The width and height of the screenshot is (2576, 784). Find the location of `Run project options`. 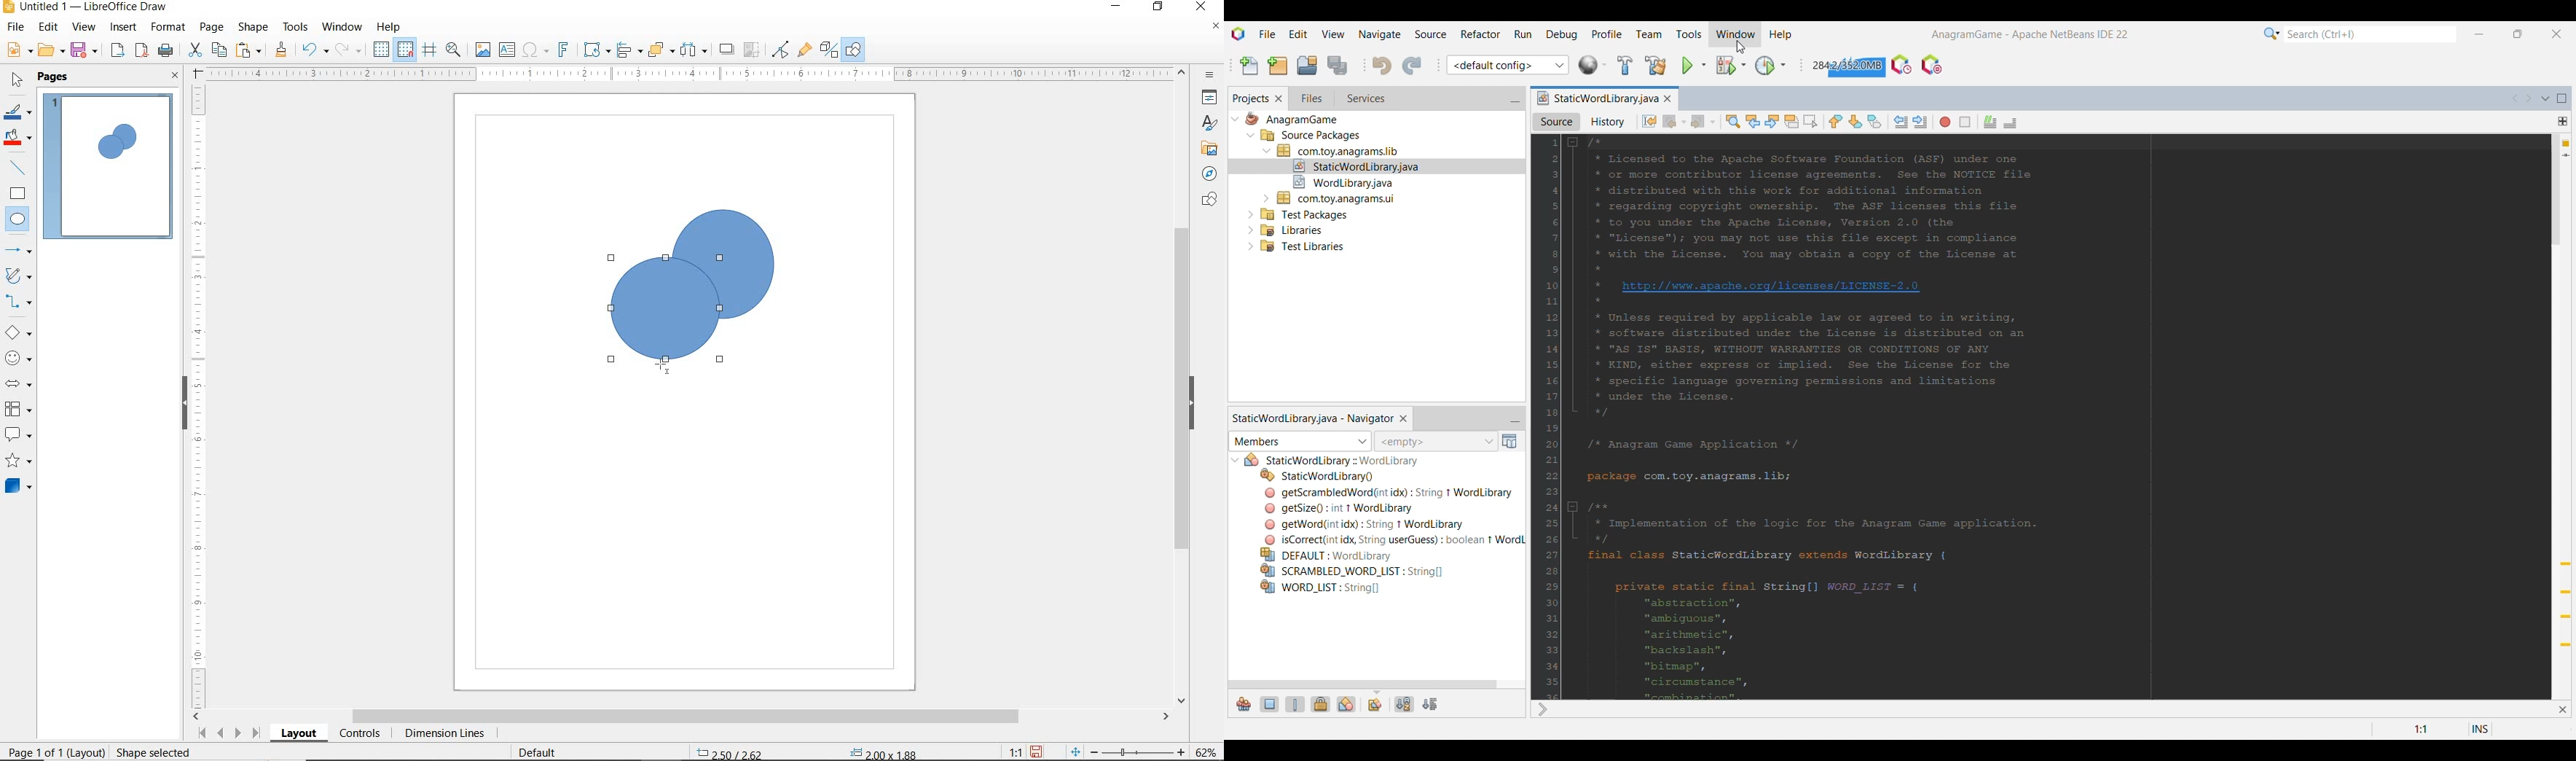

Run project options is located at coordinates (1703, 65).